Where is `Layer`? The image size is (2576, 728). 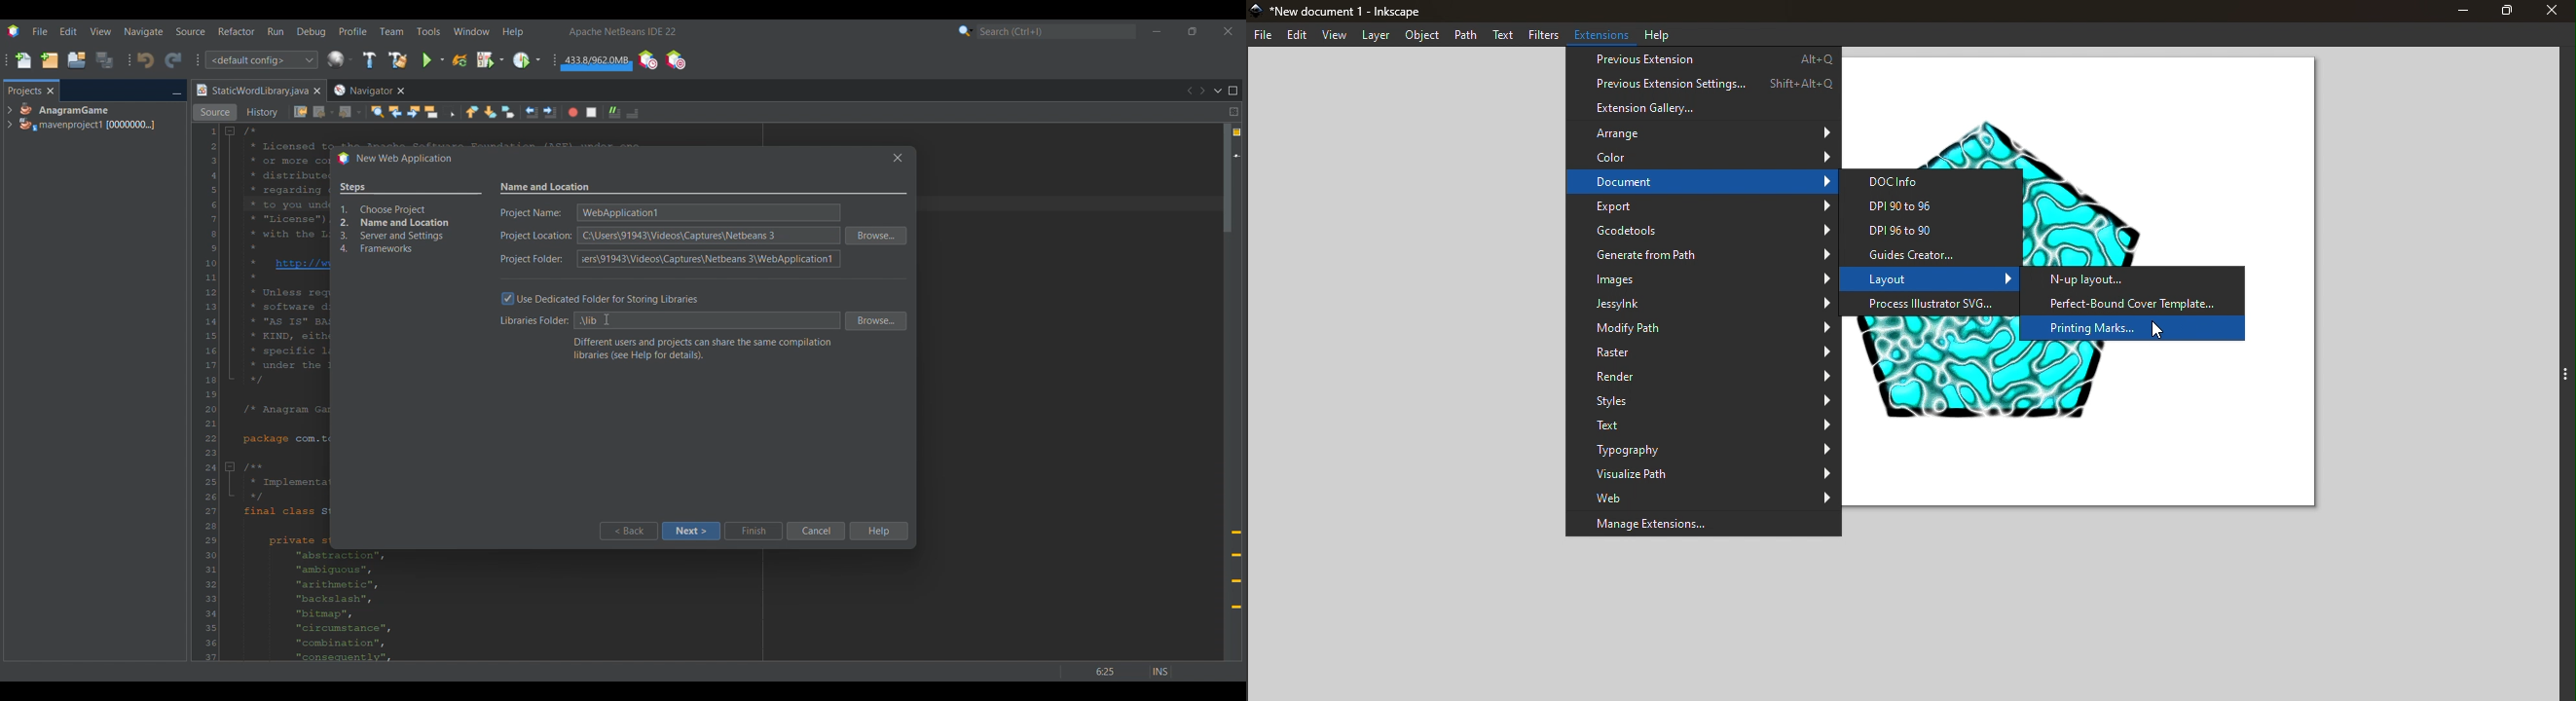 Layer is located at coordinates (1379, 35).